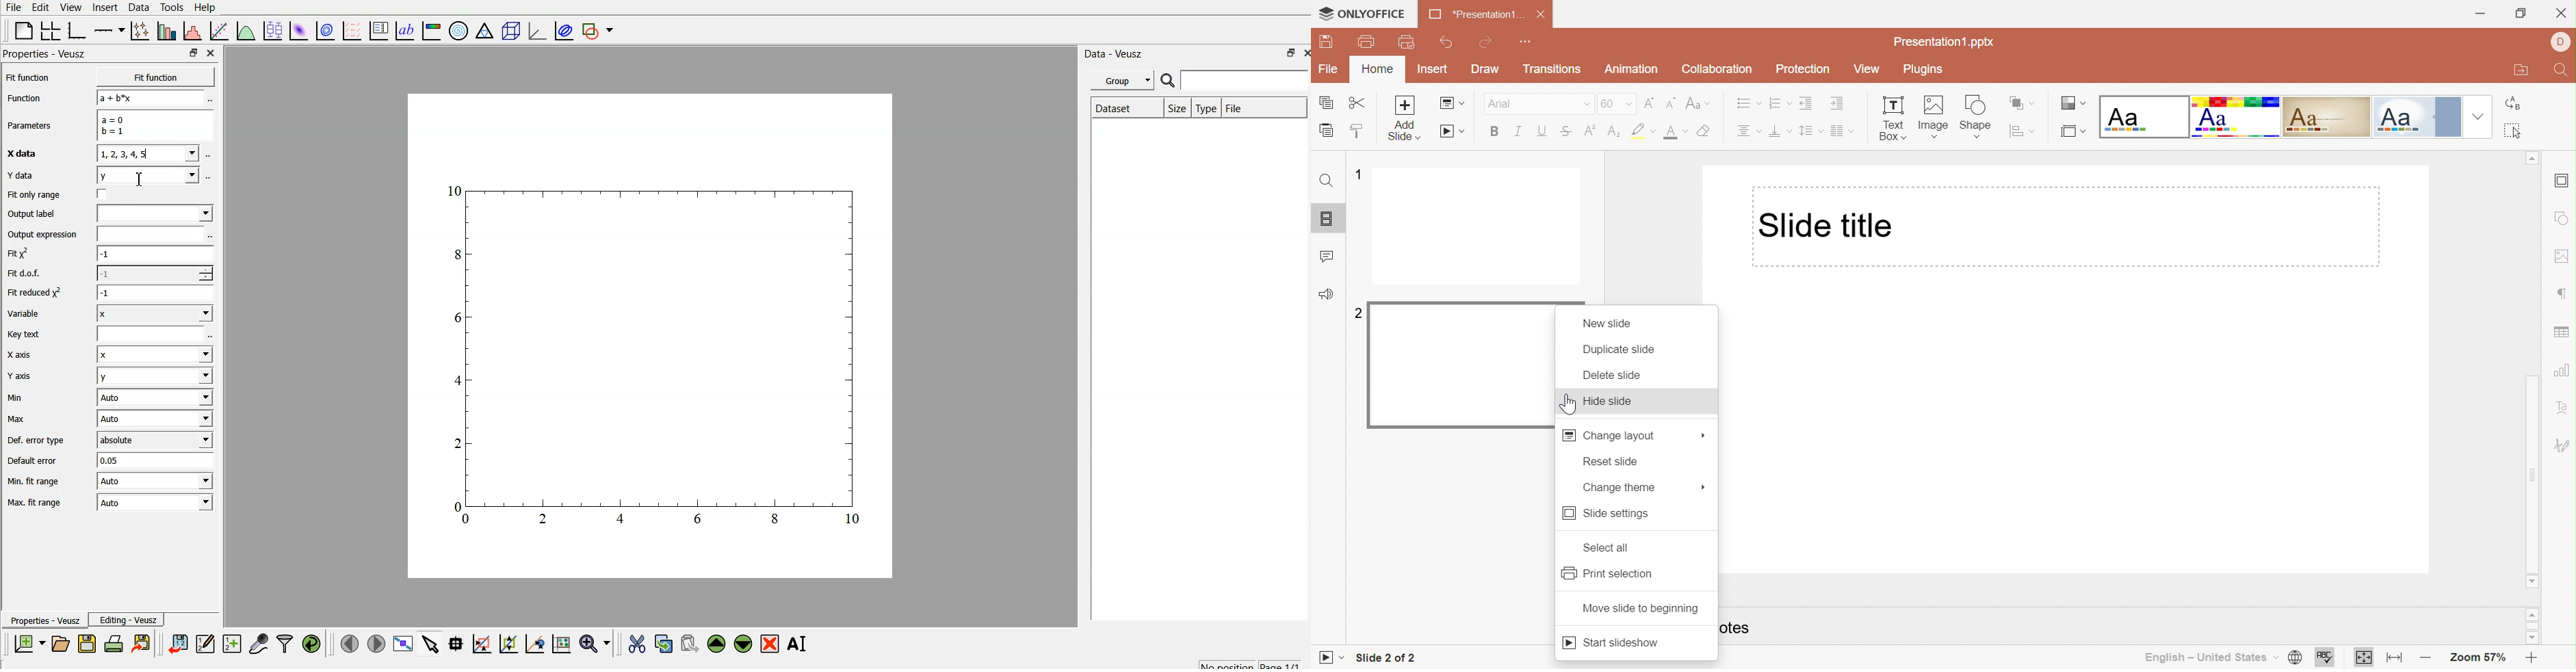 The image size is (2576, 672). Describe the element at coordinates (2295, 657) in the screenshot. I see `Set document language` at that location.